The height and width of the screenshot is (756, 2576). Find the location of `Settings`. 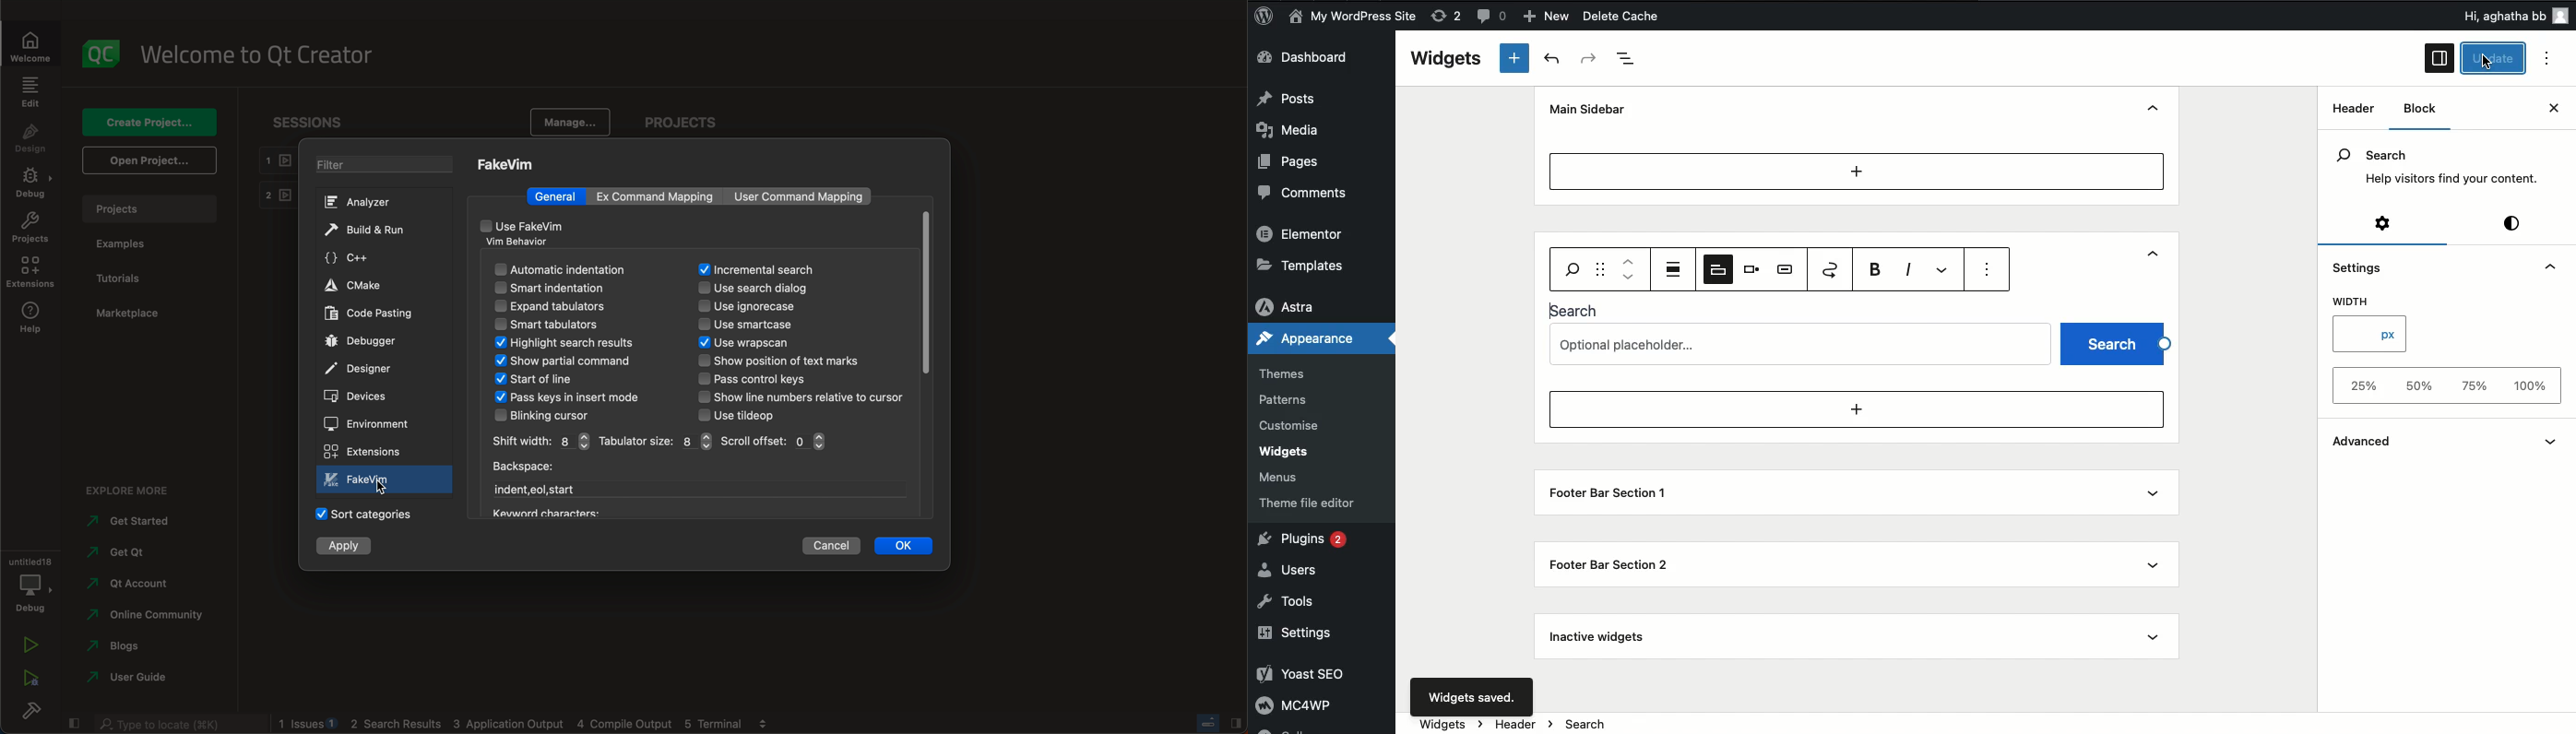

Settings is located at coordinates (2380, 225).